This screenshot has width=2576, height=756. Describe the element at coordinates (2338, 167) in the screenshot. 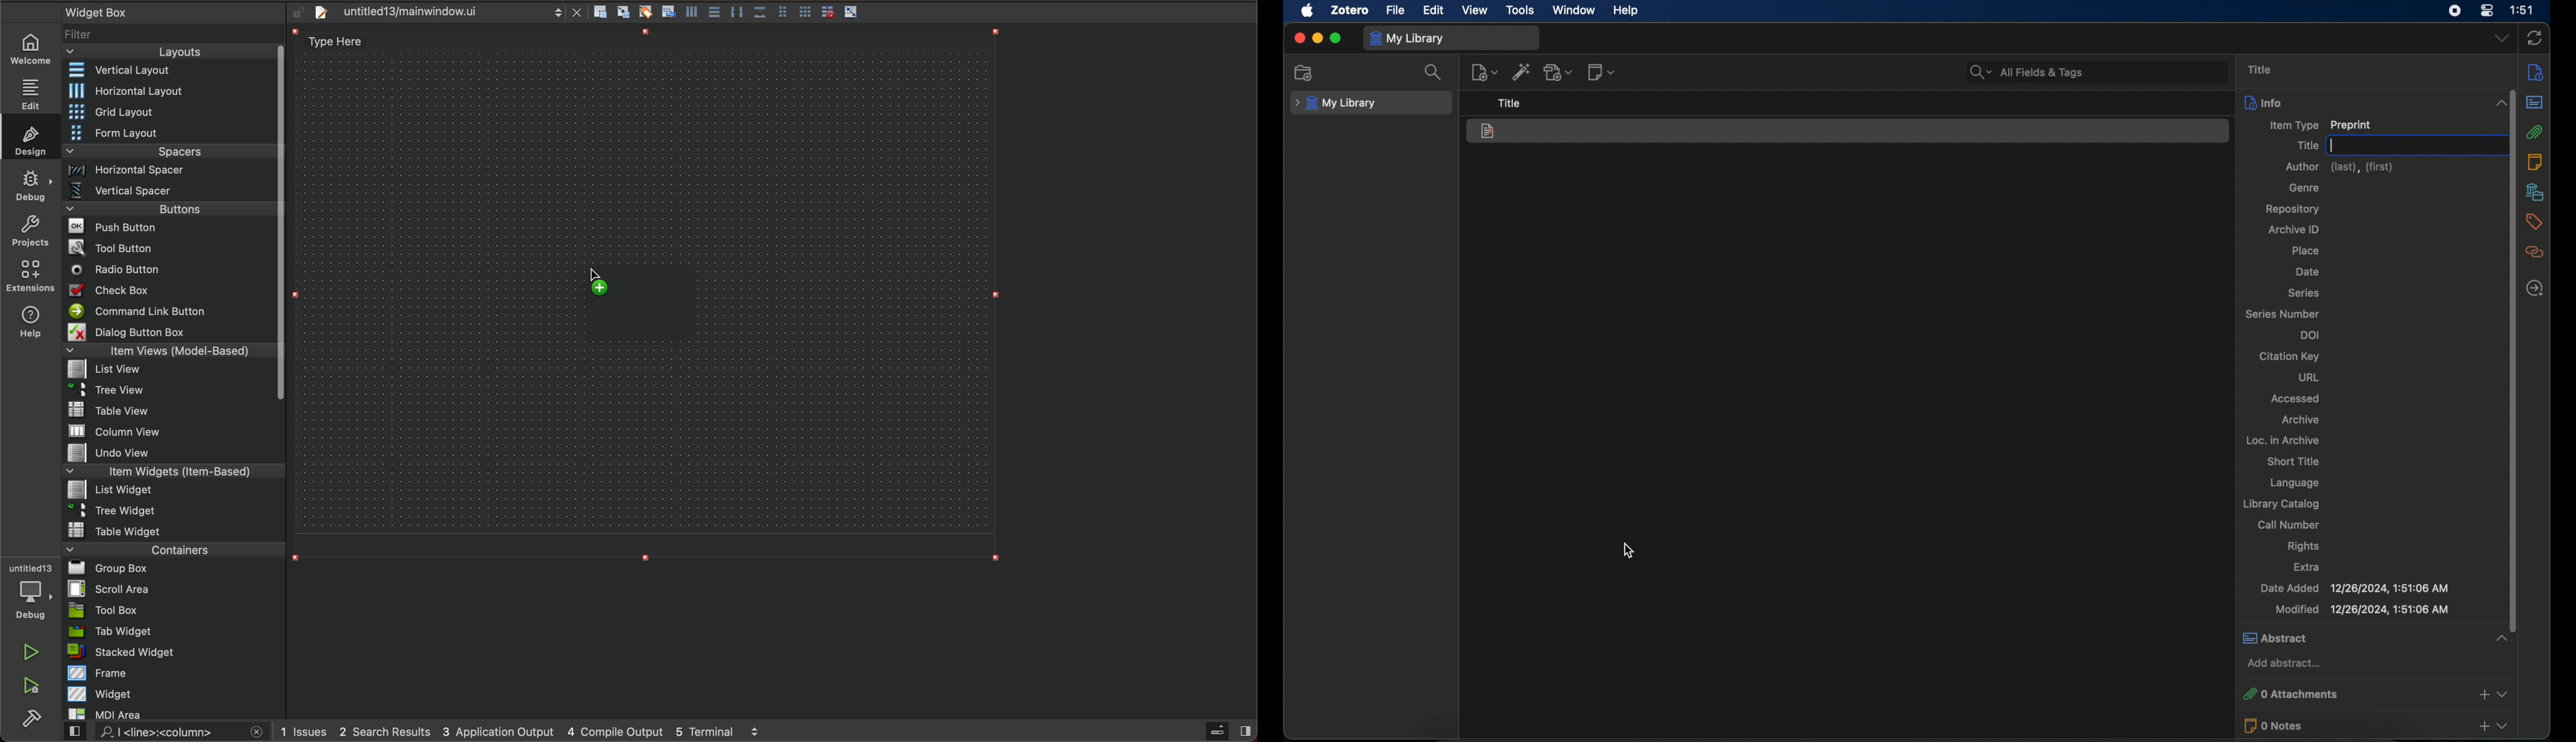

I see `author (last), (first)` at that location.